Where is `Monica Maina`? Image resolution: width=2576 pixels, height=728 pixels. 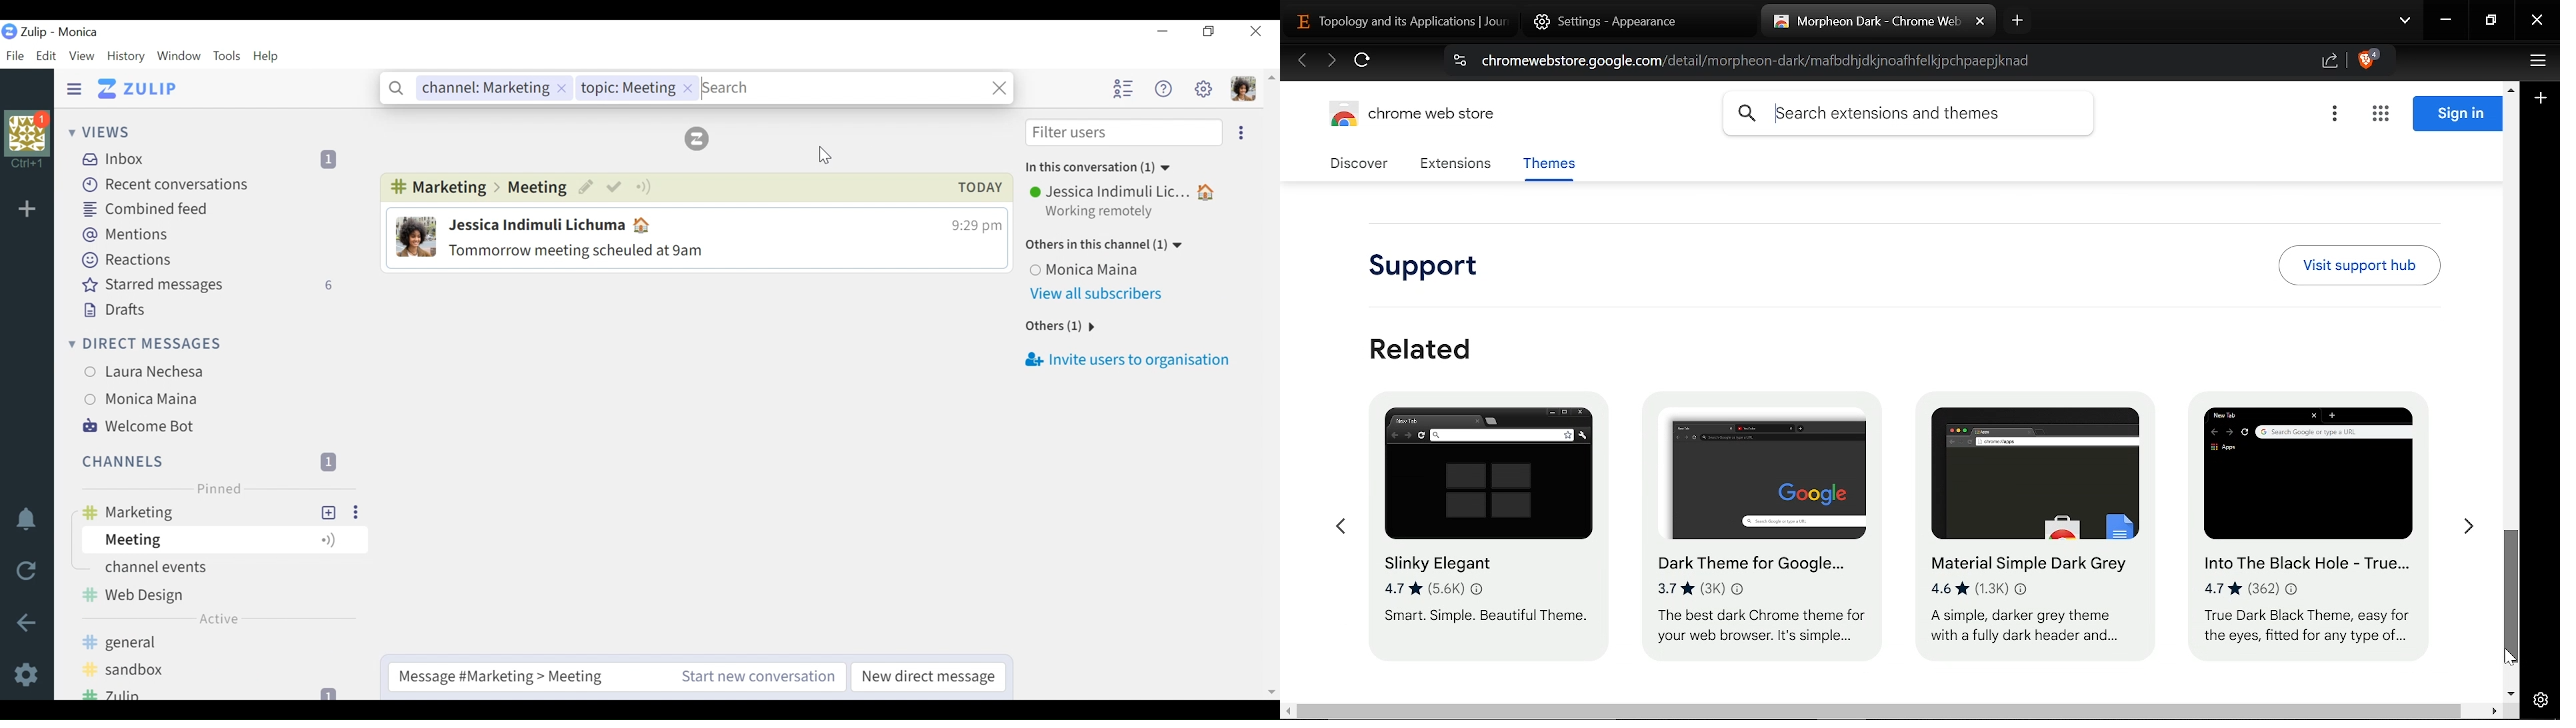 Monica Maina is located at coordinates (178, 401).